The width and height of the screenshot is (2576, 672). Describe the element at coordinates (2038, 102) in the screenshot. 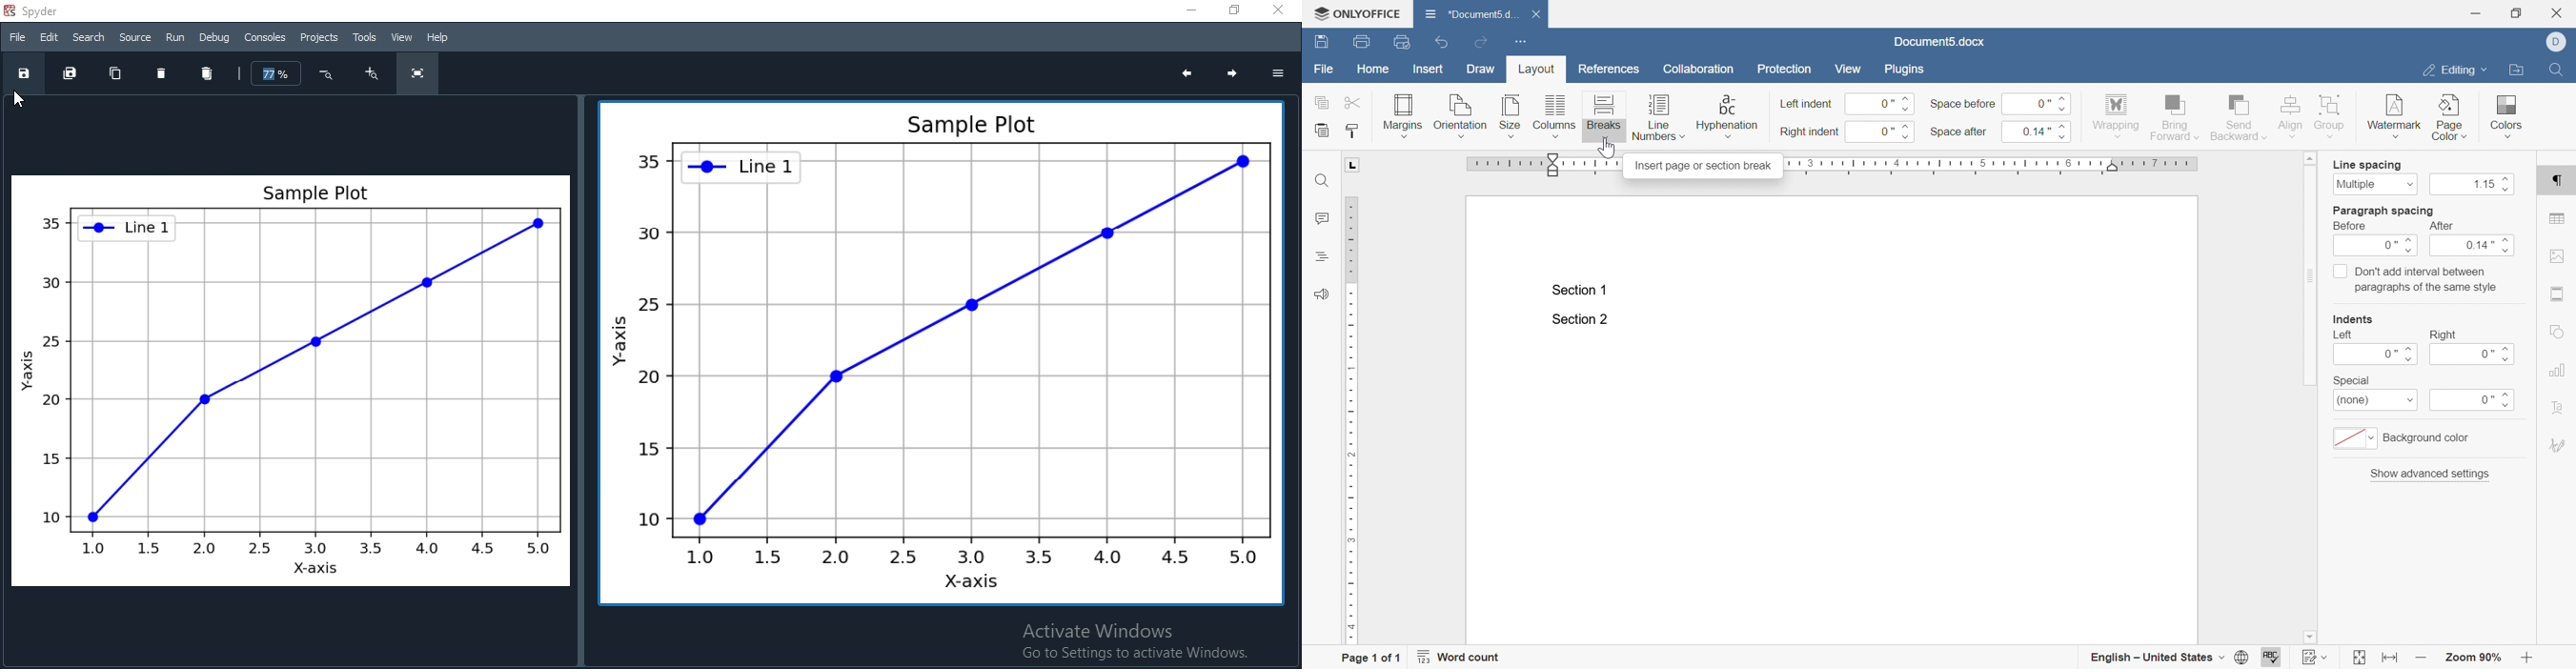

I see `0` at that location.